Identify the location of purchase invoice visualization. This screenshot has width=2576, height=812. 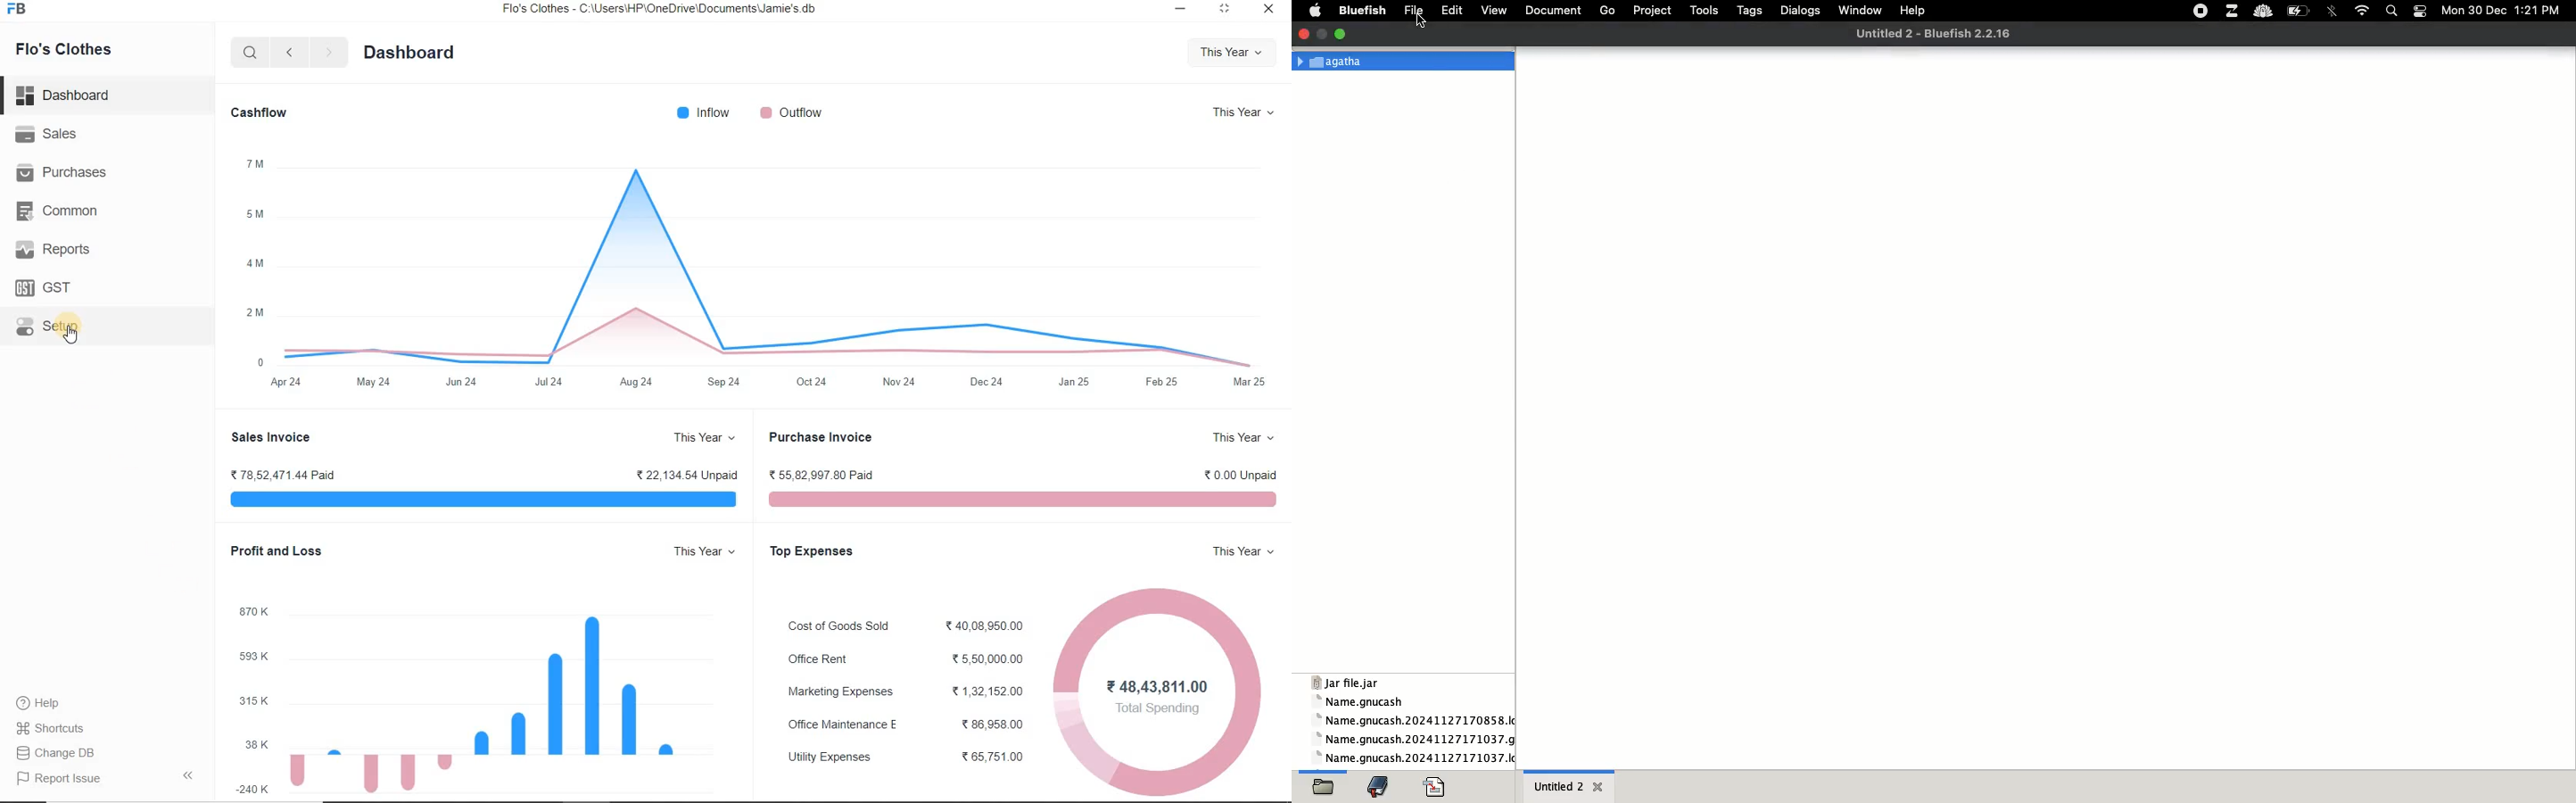
(1022, 498).